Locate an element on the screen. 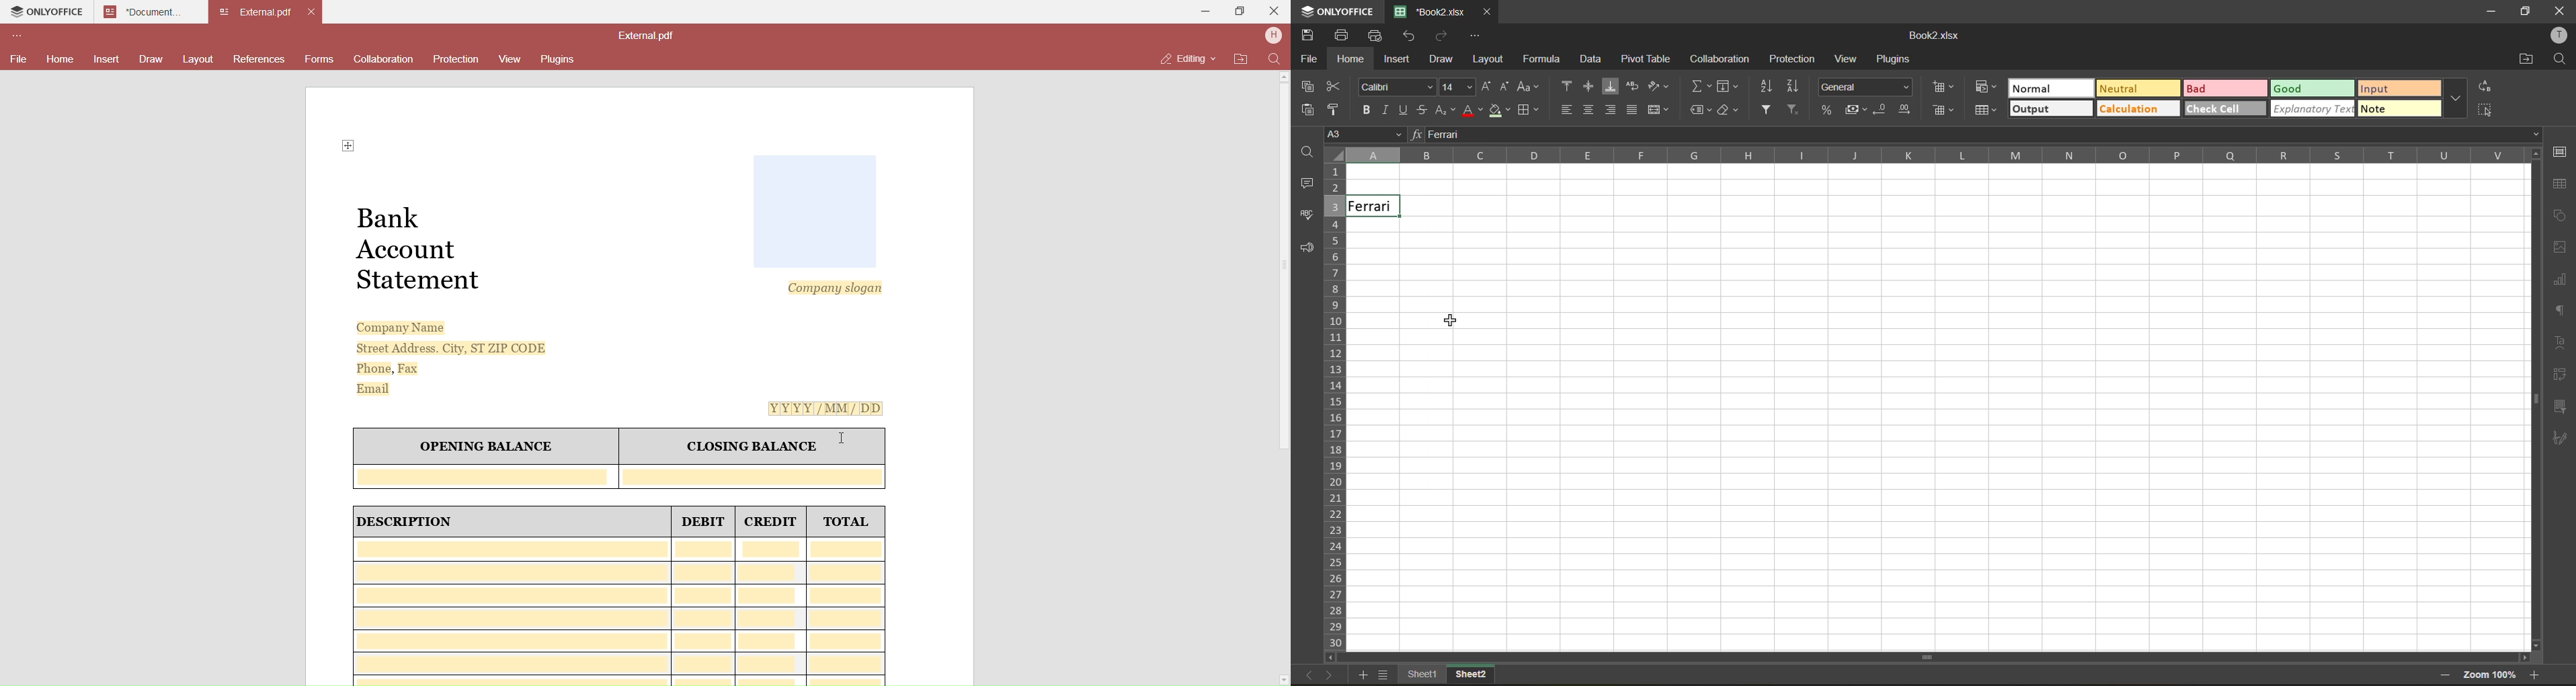 The height and width of the screenshot is (700, 2576). plugins is located at coordinates (1897, 58).